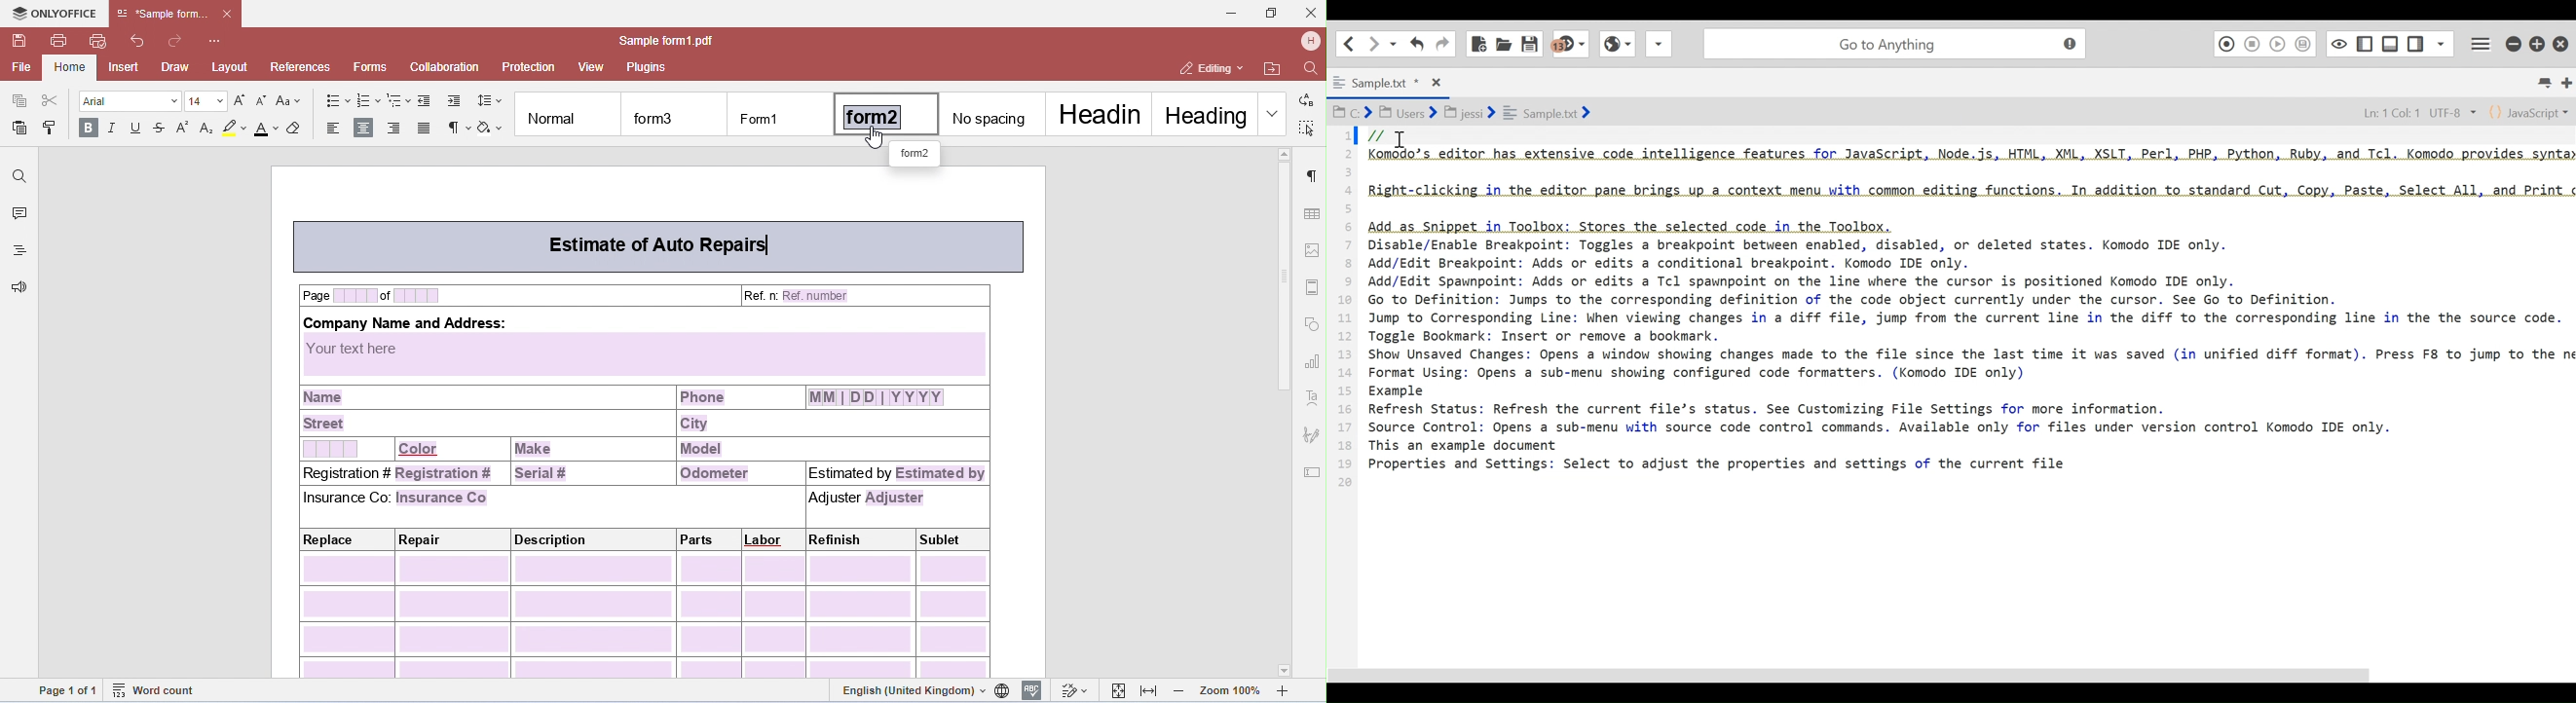  What do you see at coordinates (1504, 42) in the screenshot?
I see `Open File` at bounding box center [1504, 42].